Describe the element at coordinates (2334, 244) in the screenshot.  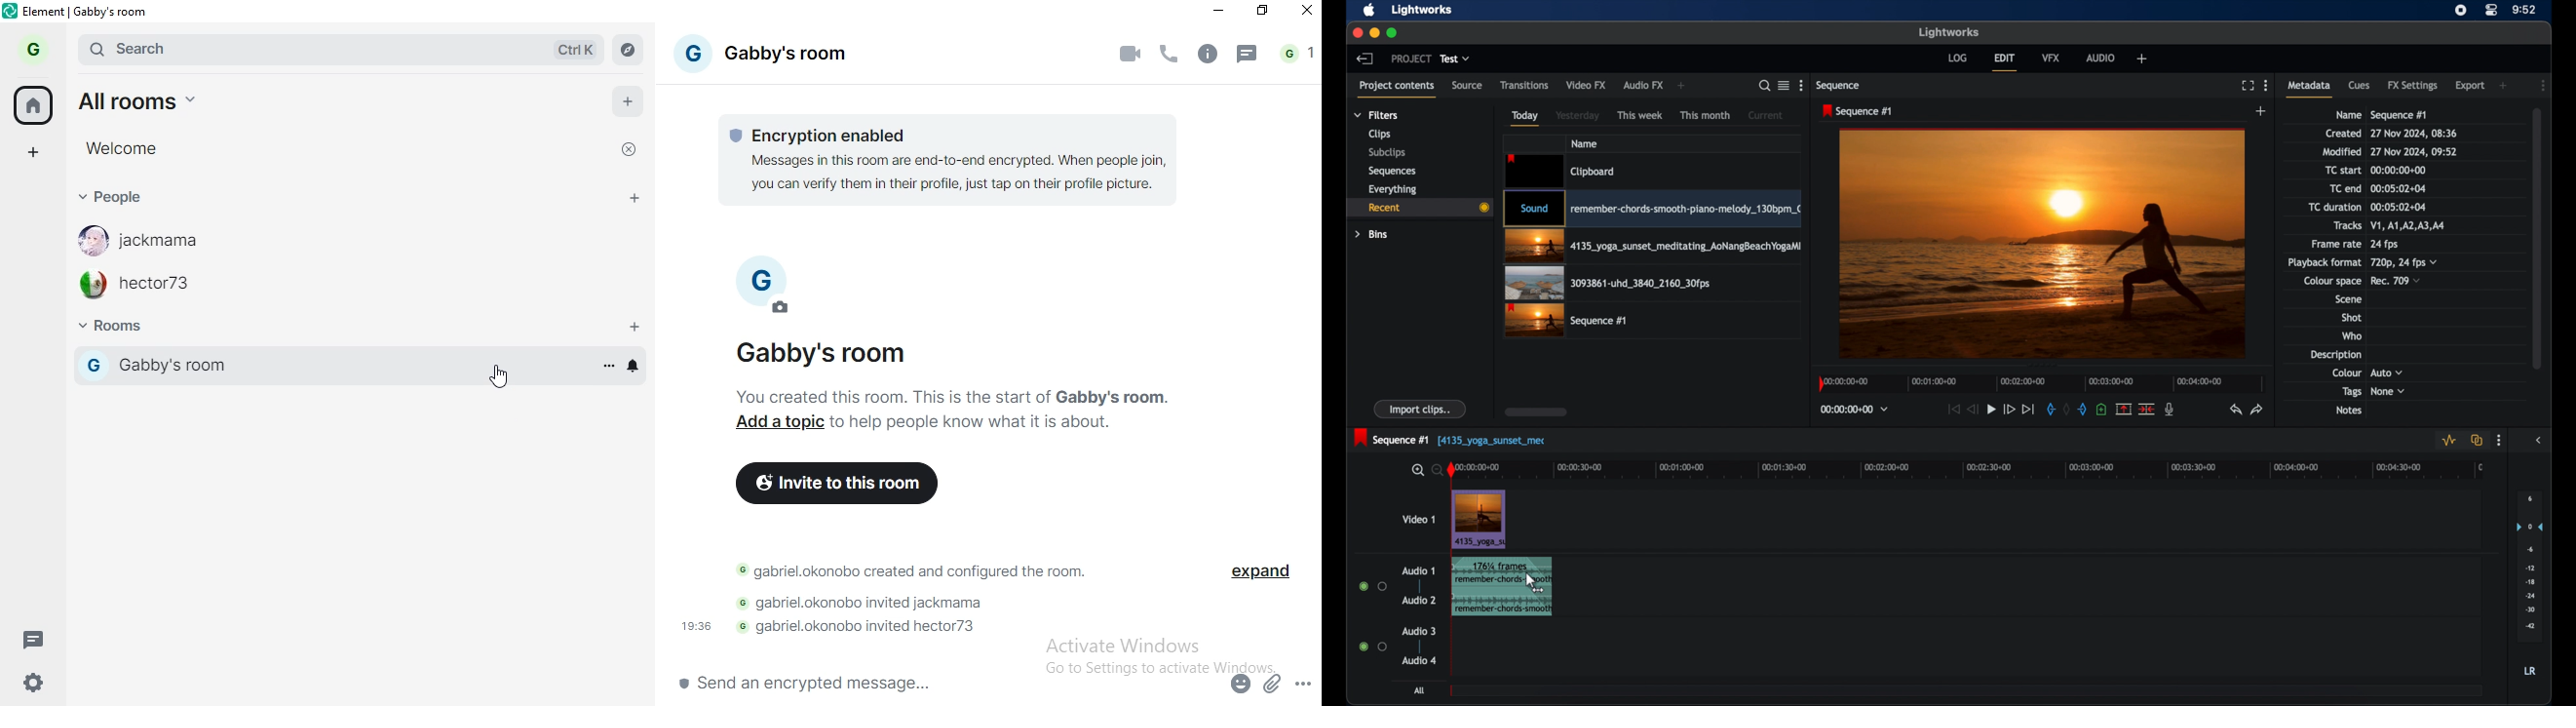
I see `frame rate` at that location.